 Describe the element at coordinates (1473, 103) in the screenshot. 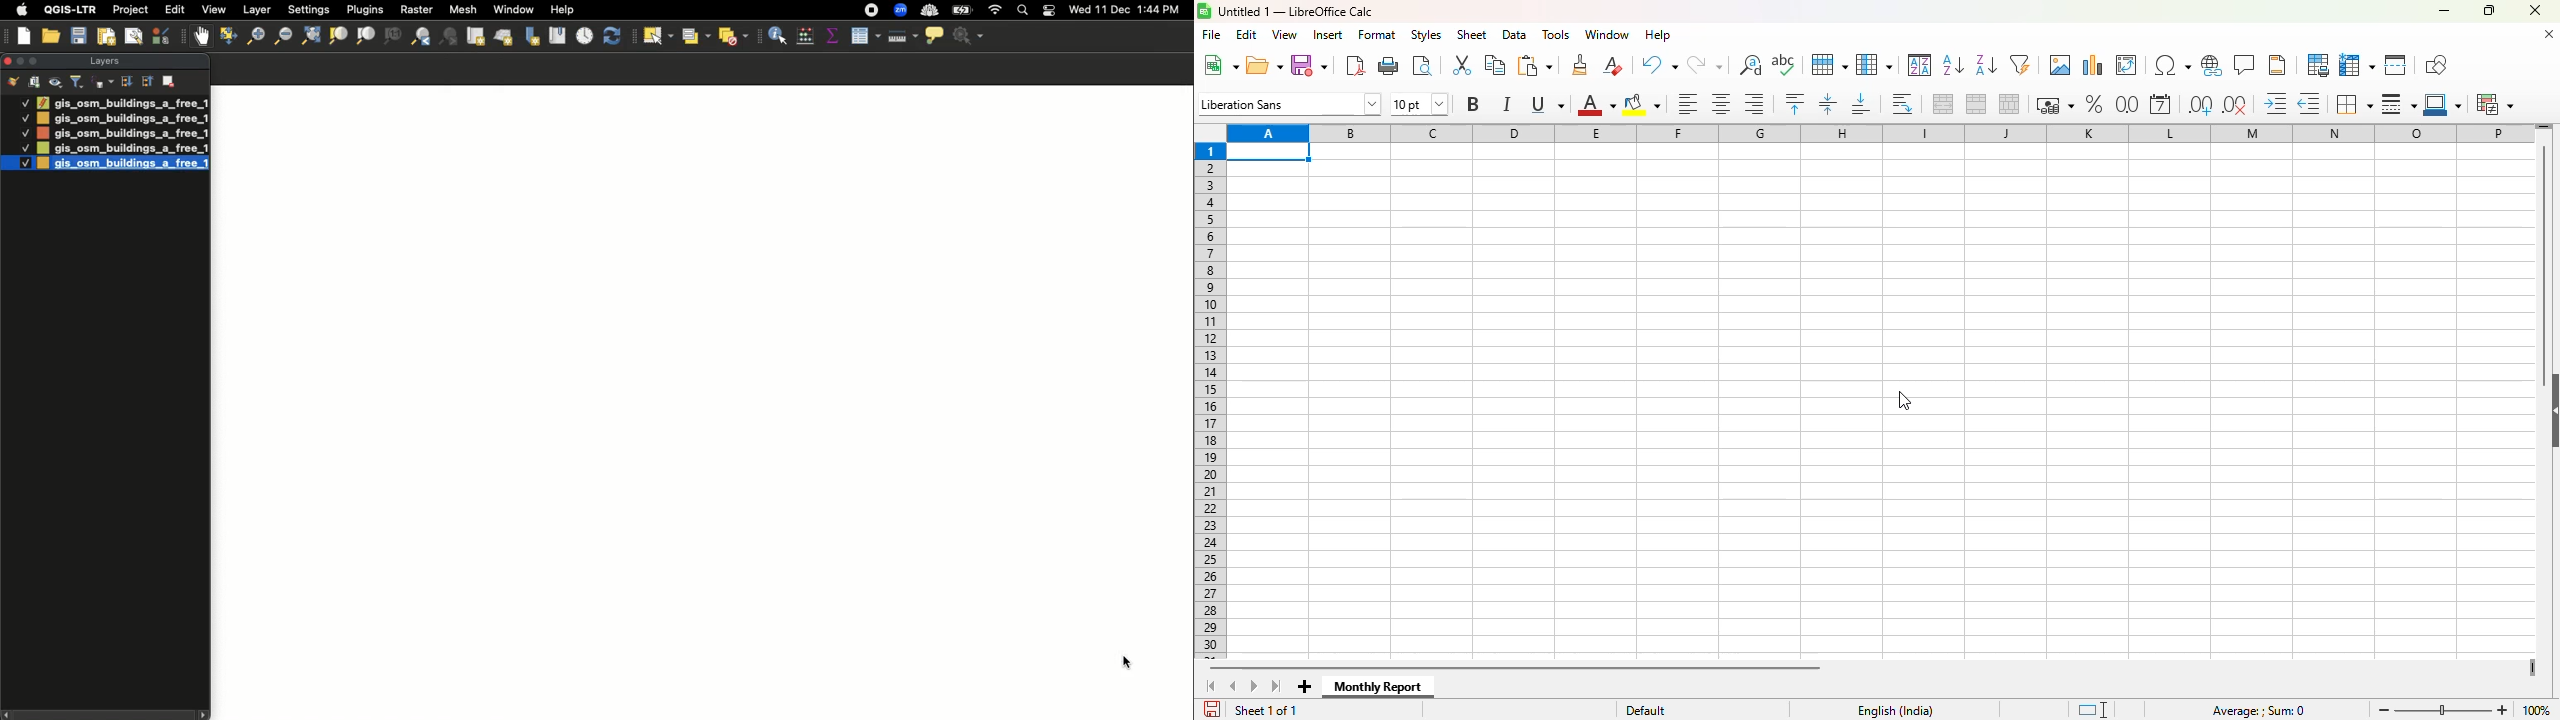

I see `bold` at that location.